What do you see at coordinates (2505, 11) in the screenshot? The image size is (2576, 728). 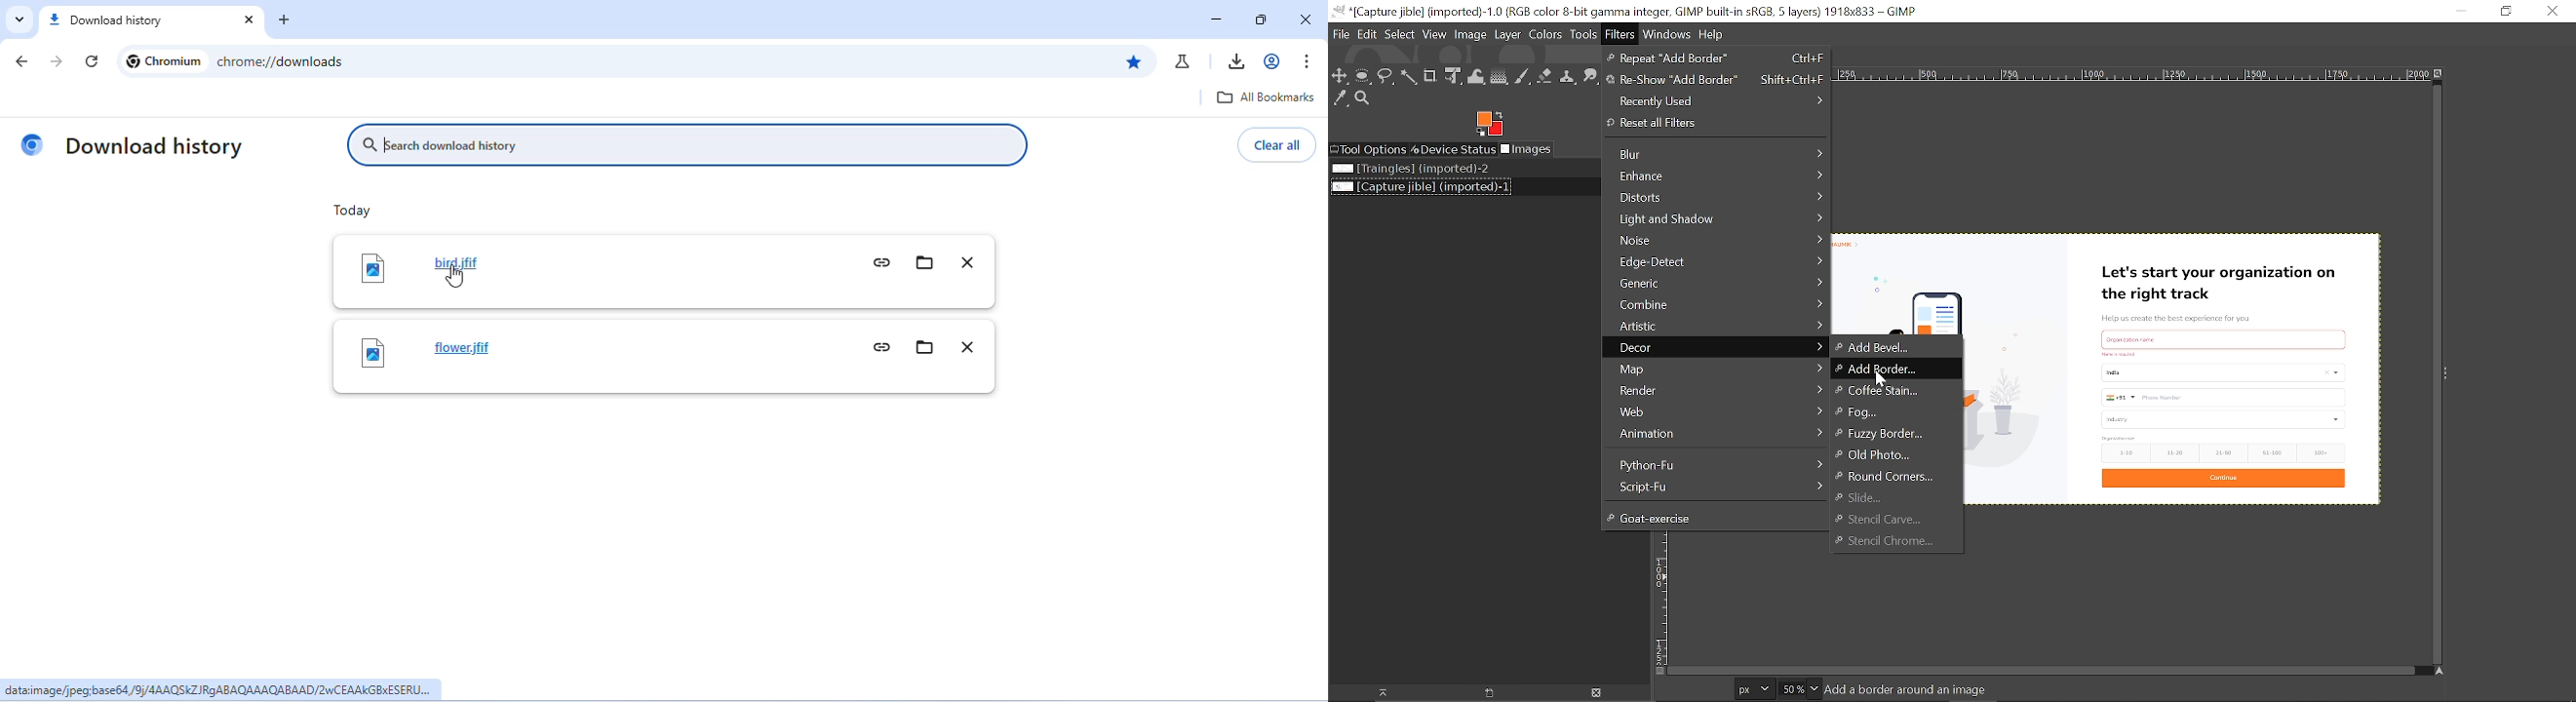 I see `Restore down` at bounding box center [2505, 11].